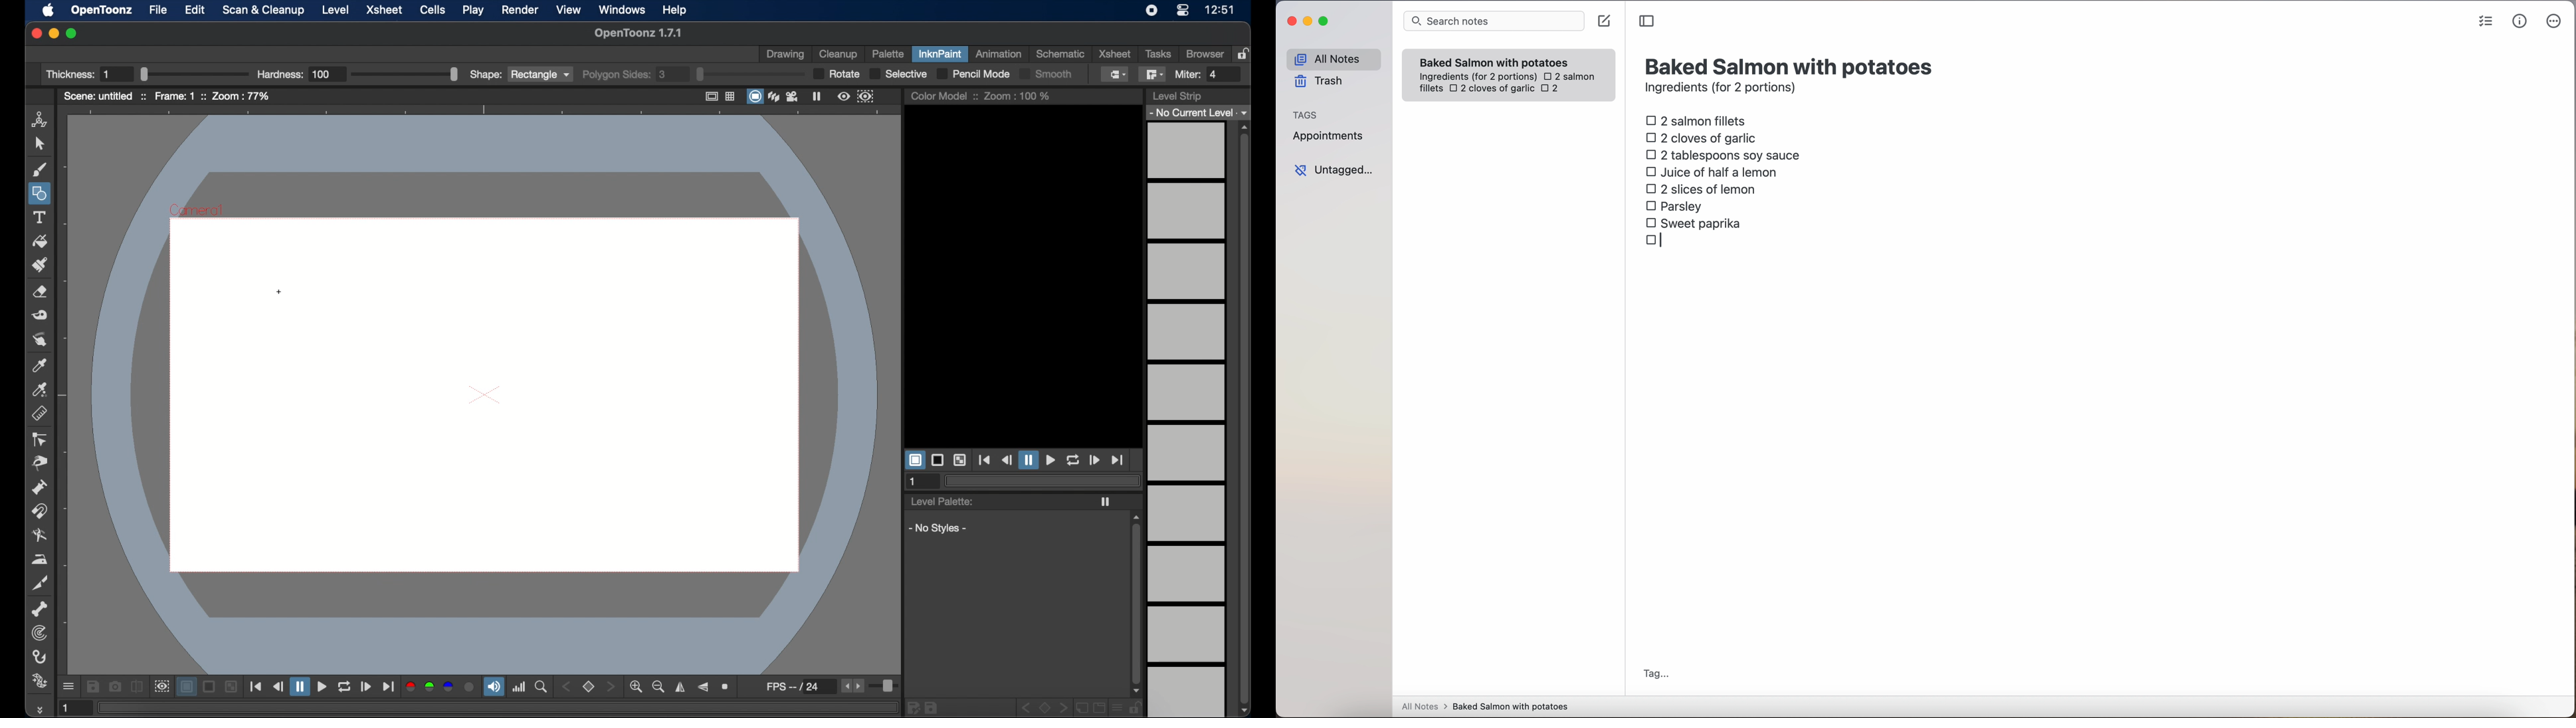  What do you see at coordinates (1701, 189) in the screenshot?
I see `2 slices of lemon` at bounding box center [1701, 189].